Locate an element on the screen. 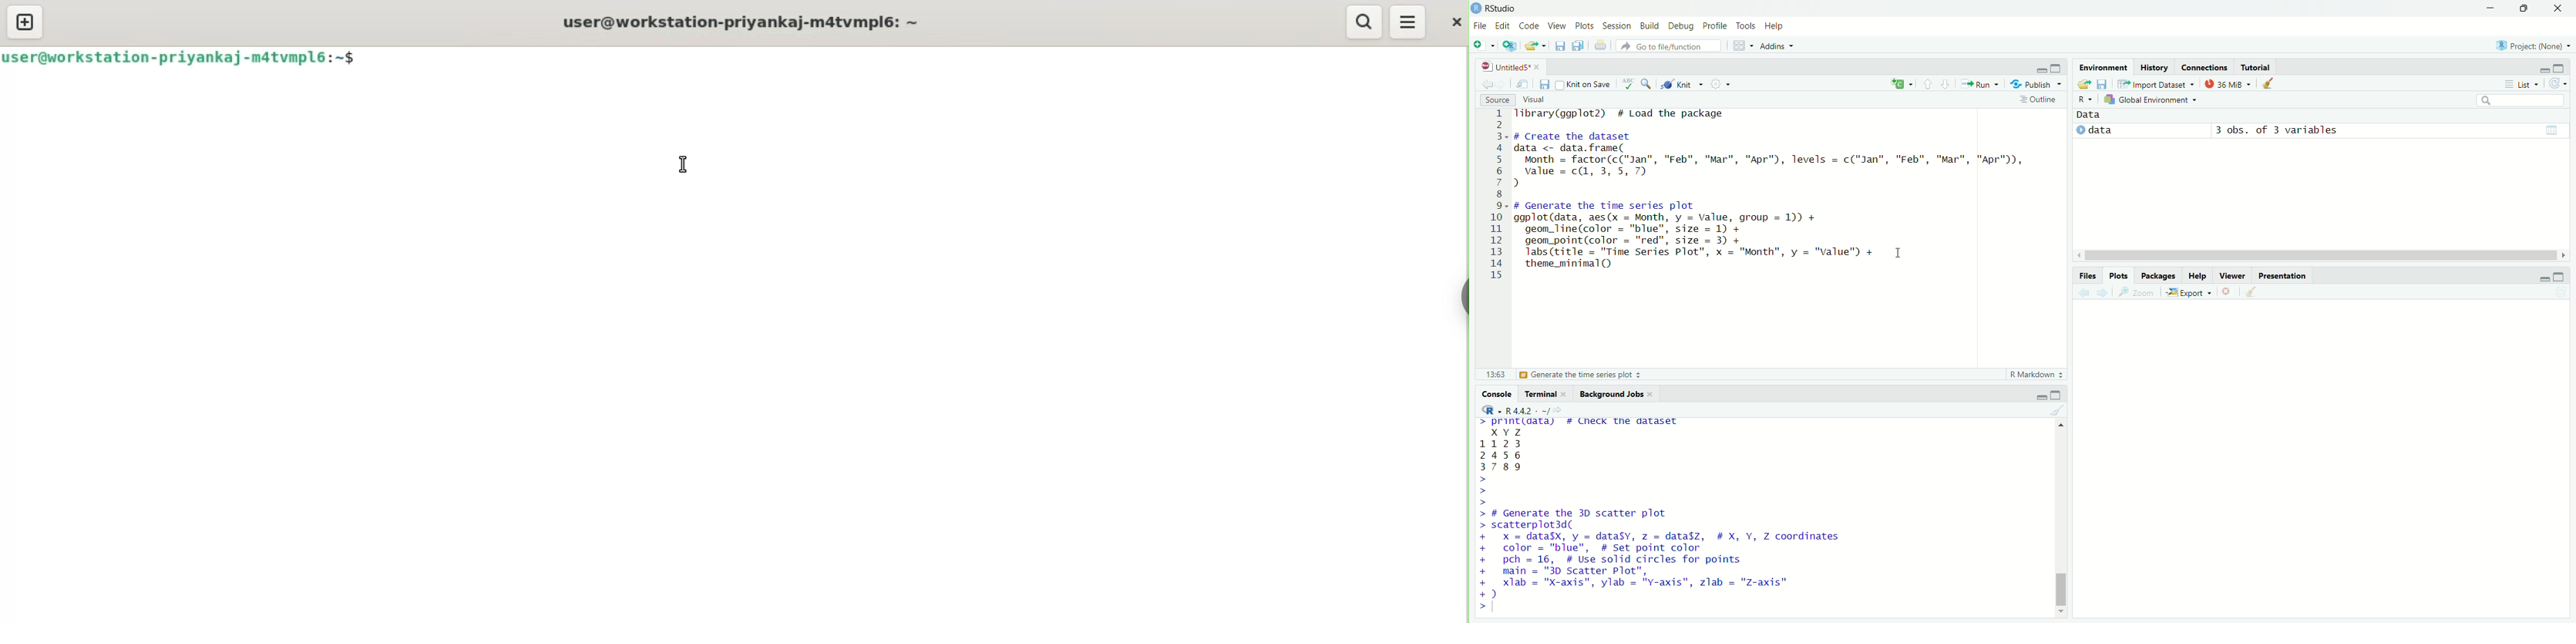 This screenshot has width=2576, height=644. search field is located at coordinates (2520, 102).